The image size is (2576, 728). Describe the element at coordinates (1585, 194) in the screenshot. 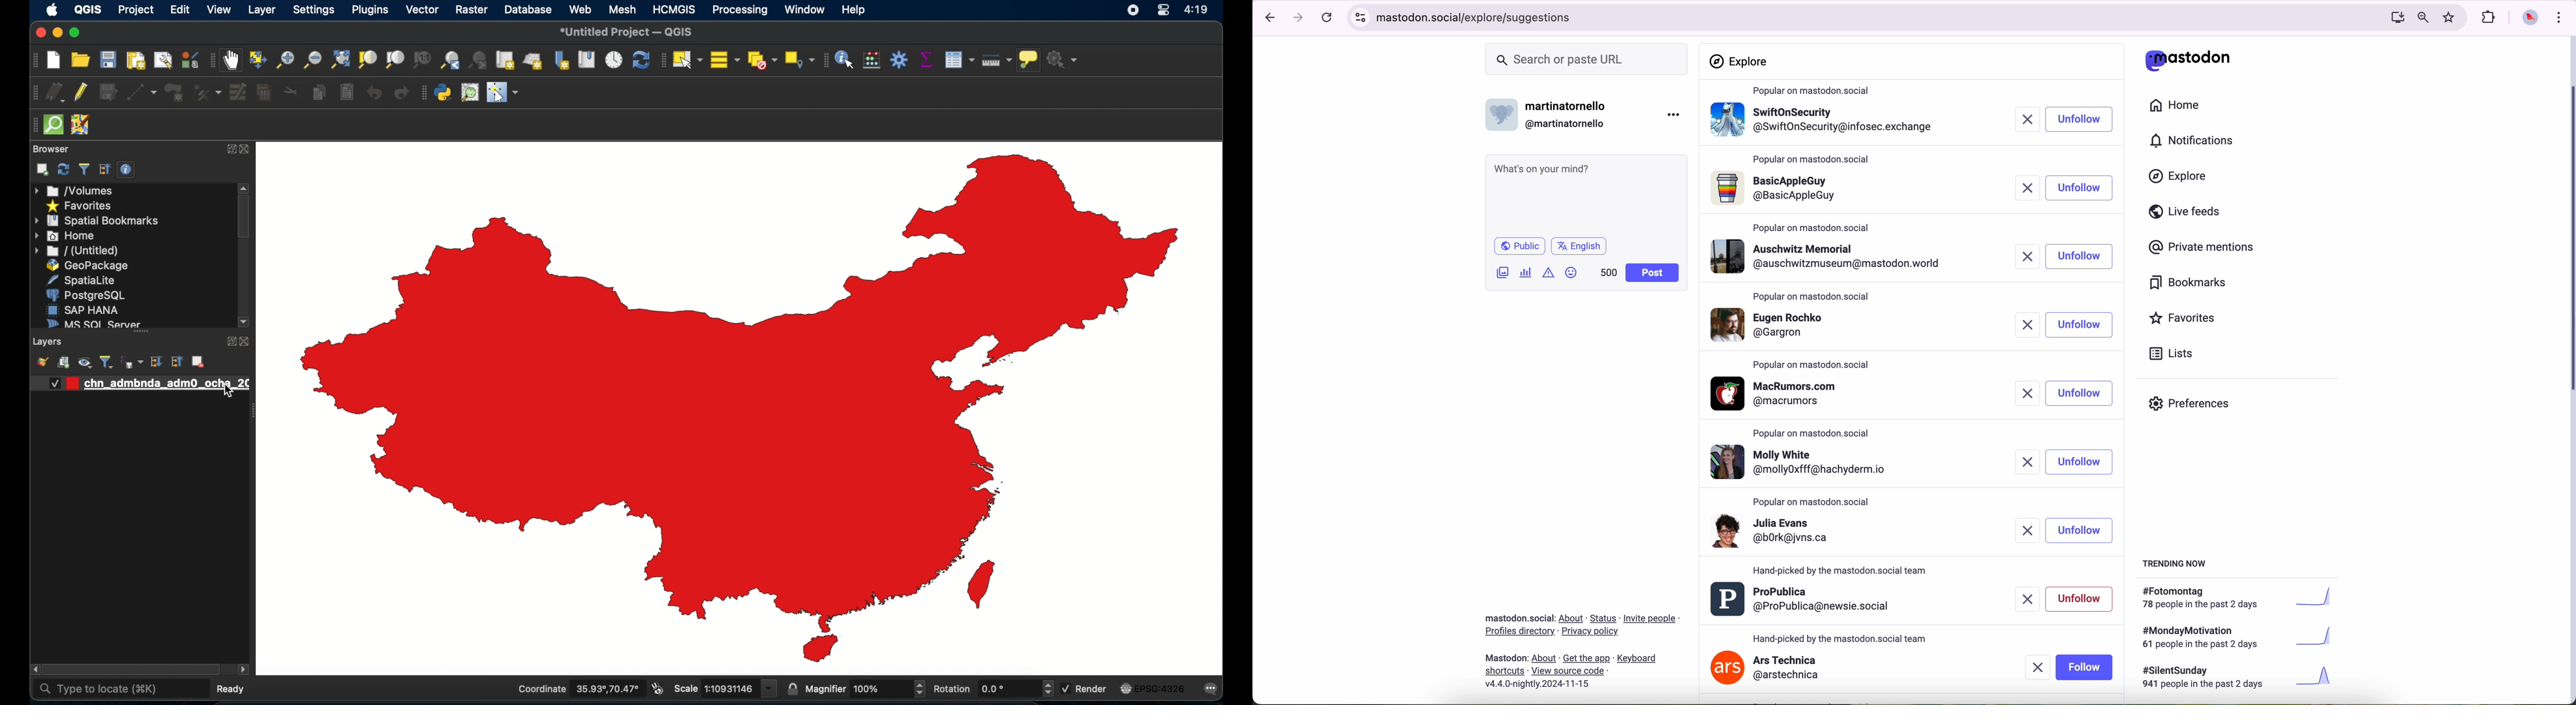

I see `what's on your mind?` at that location.